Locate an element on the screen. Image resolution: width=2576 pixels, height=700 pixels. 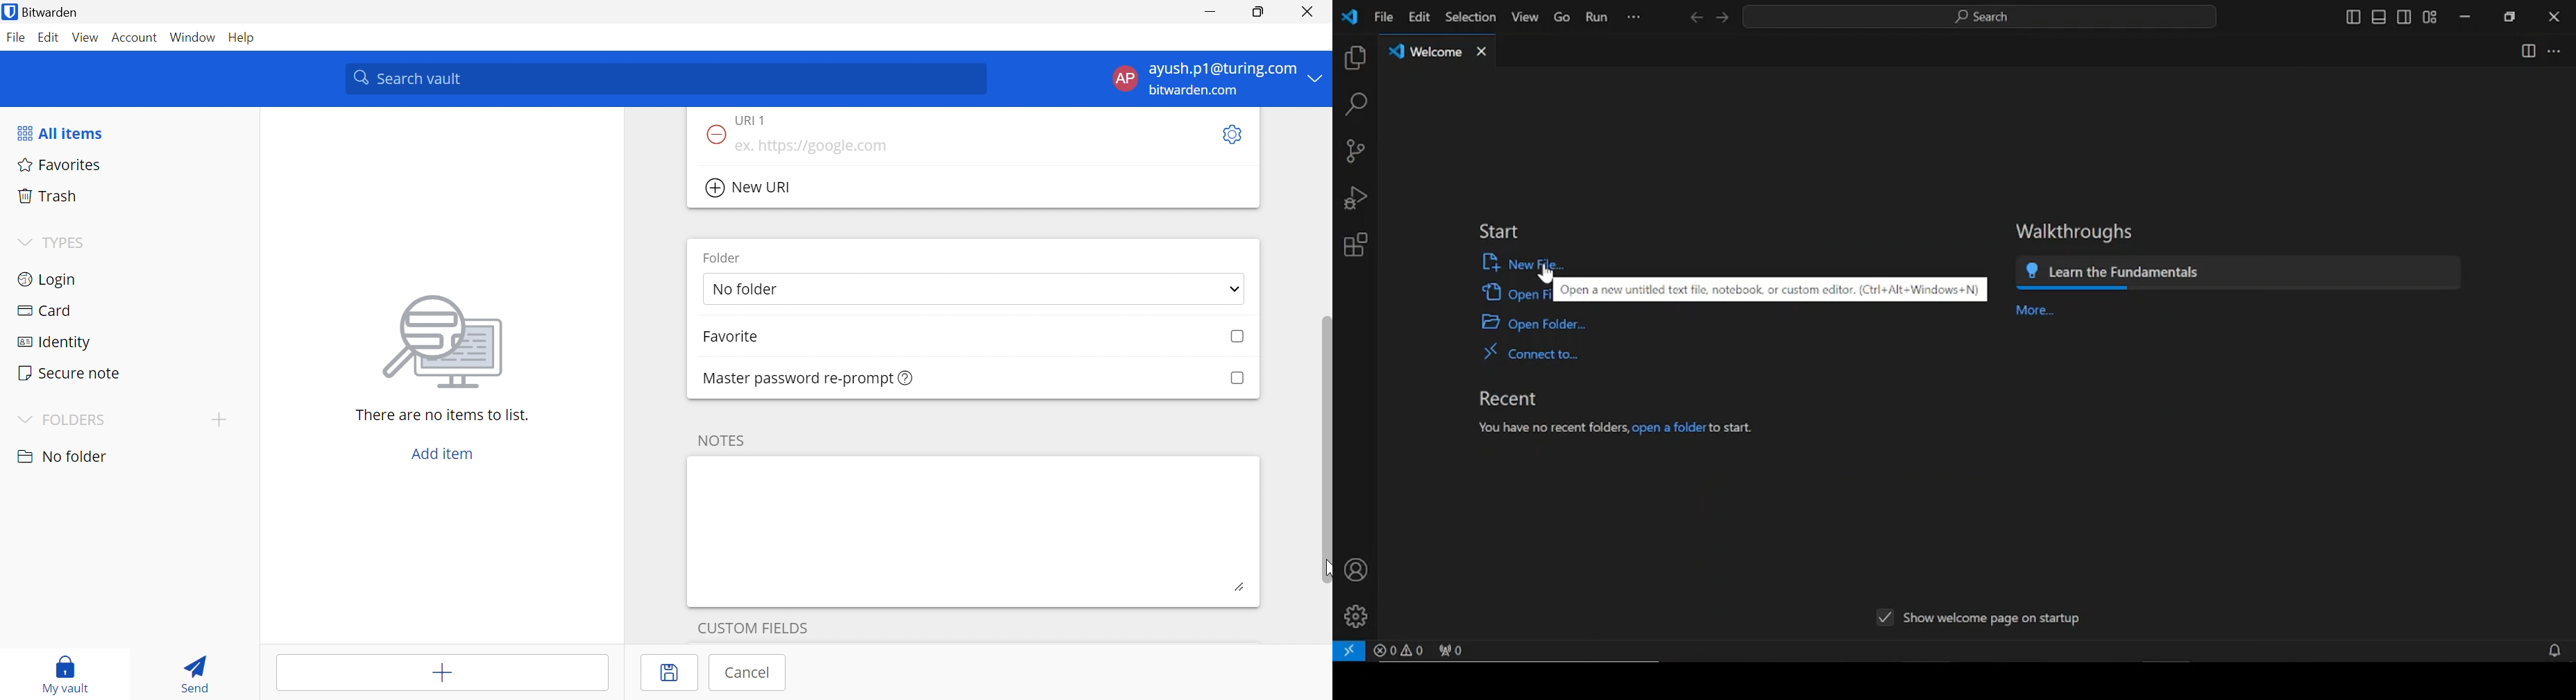
nO FOLDER is located at coordinates (62, 456).